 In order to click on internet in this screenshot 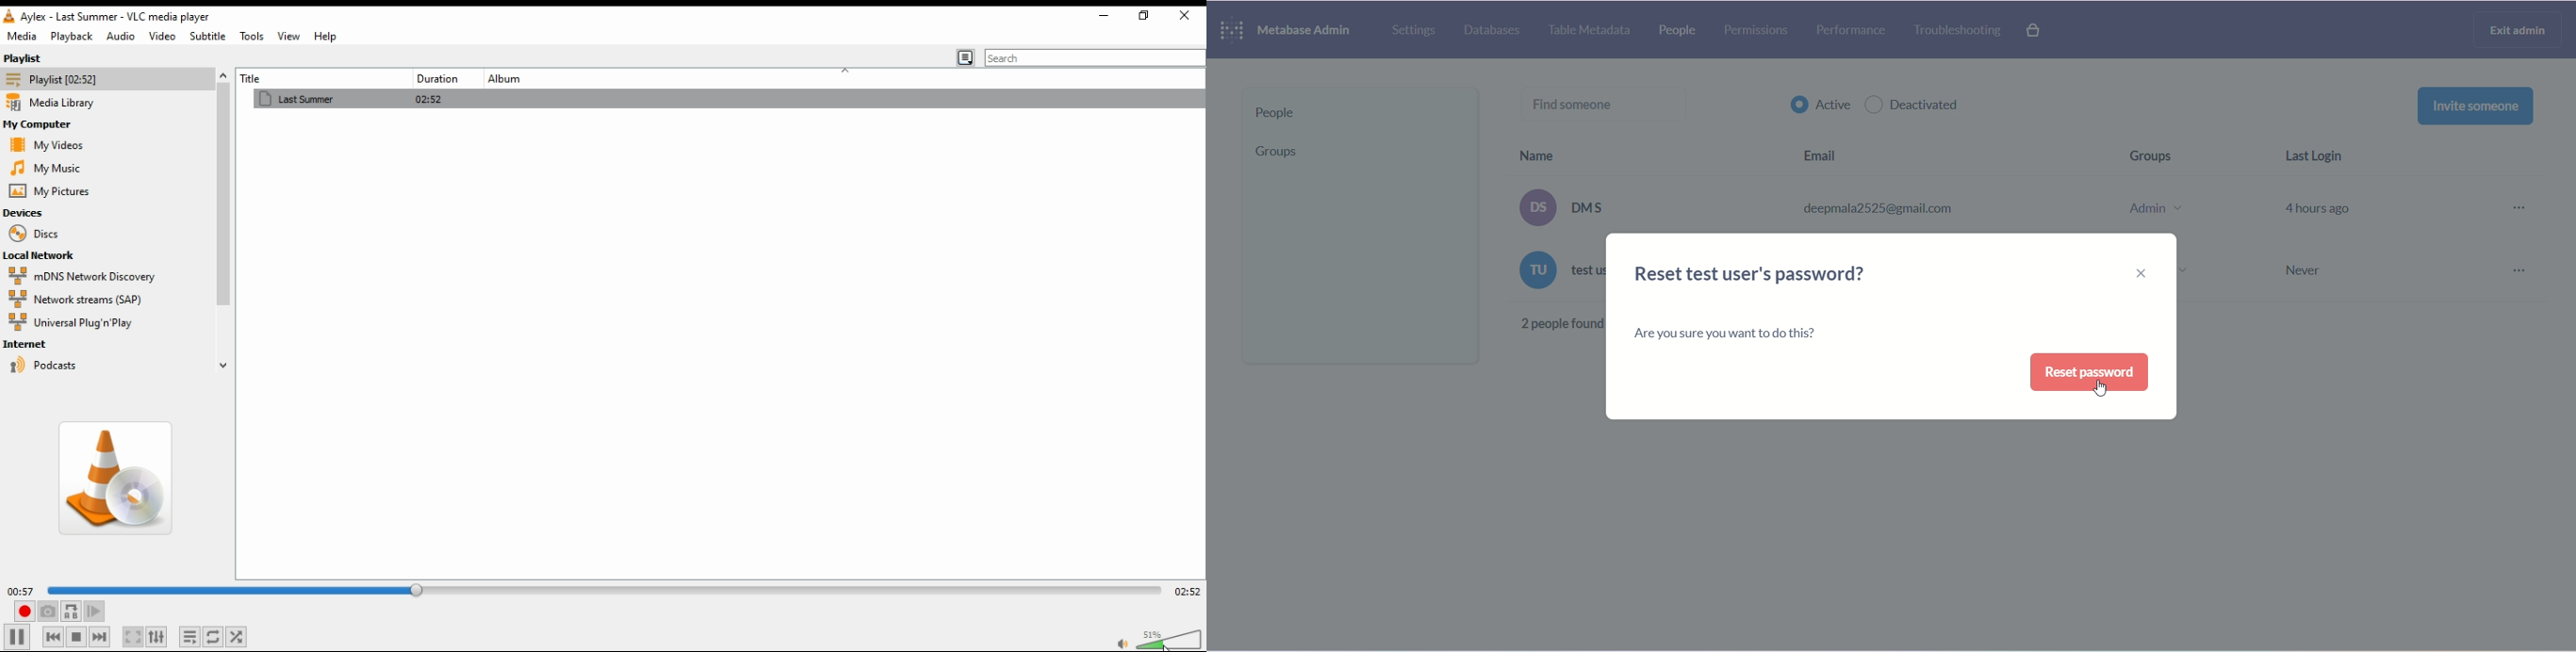, I will do `click(33, 344)`.